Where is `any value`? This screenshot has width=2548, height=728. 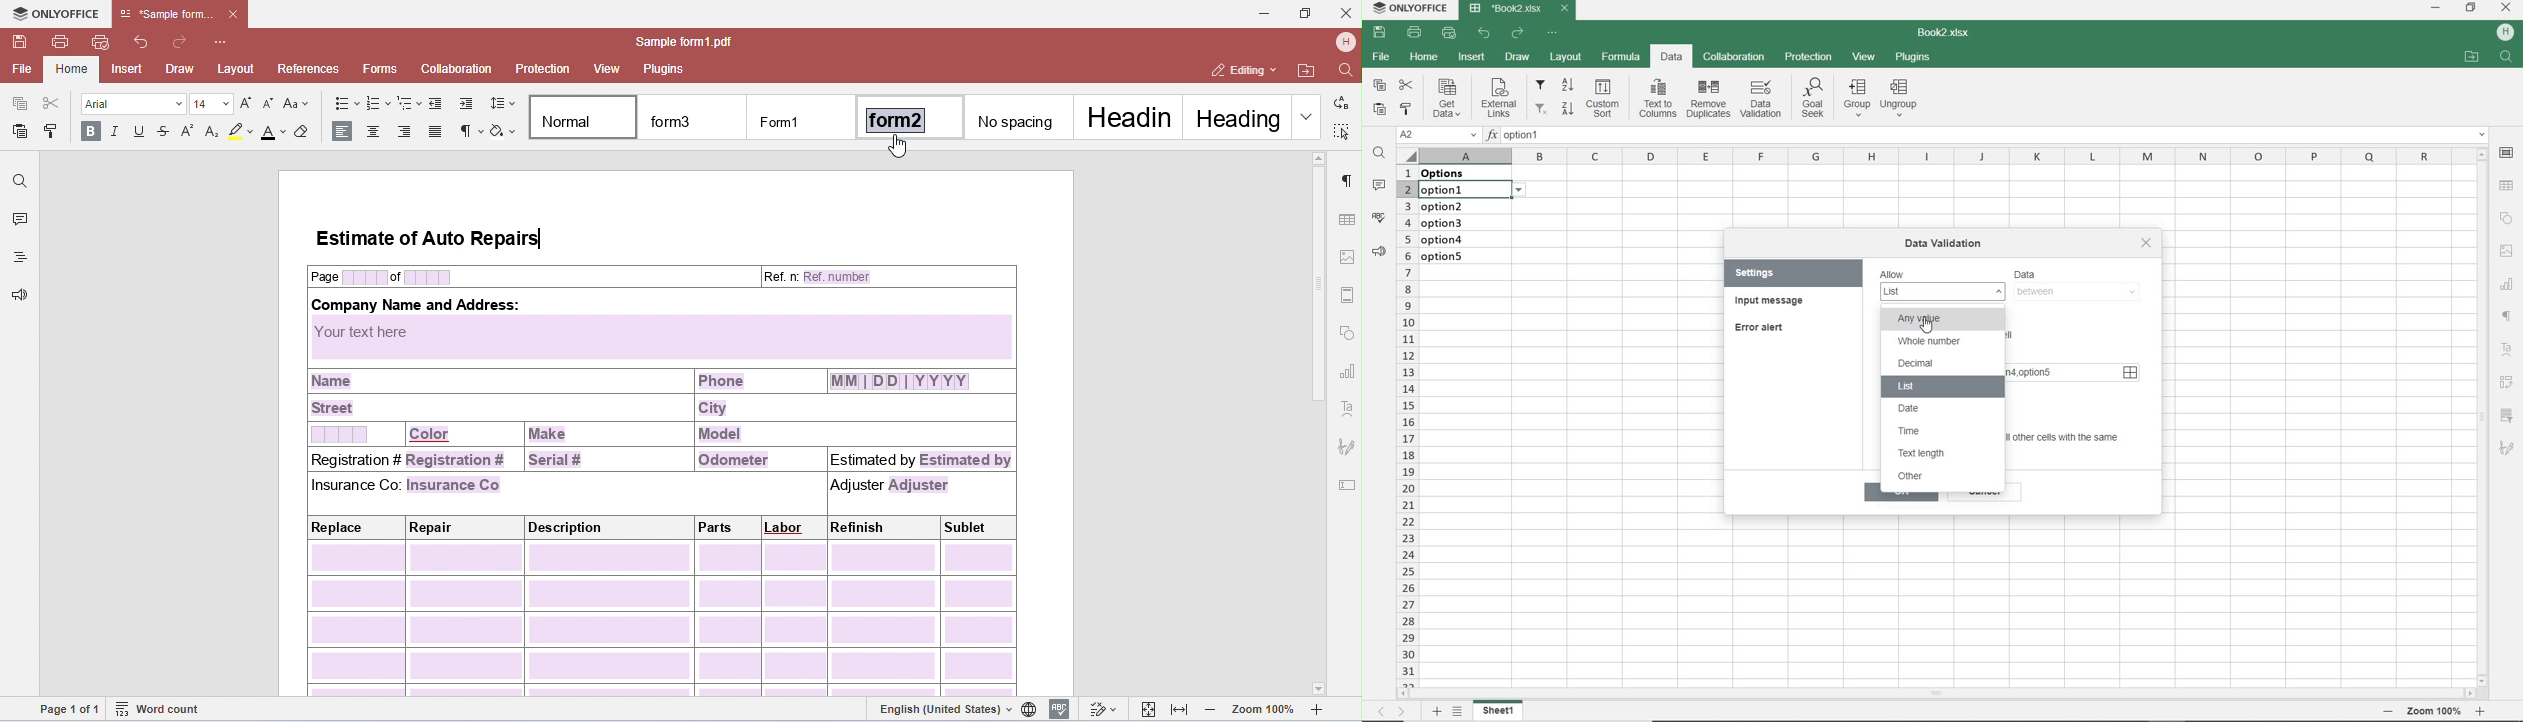 any value is located at coordinates (1946, 320).